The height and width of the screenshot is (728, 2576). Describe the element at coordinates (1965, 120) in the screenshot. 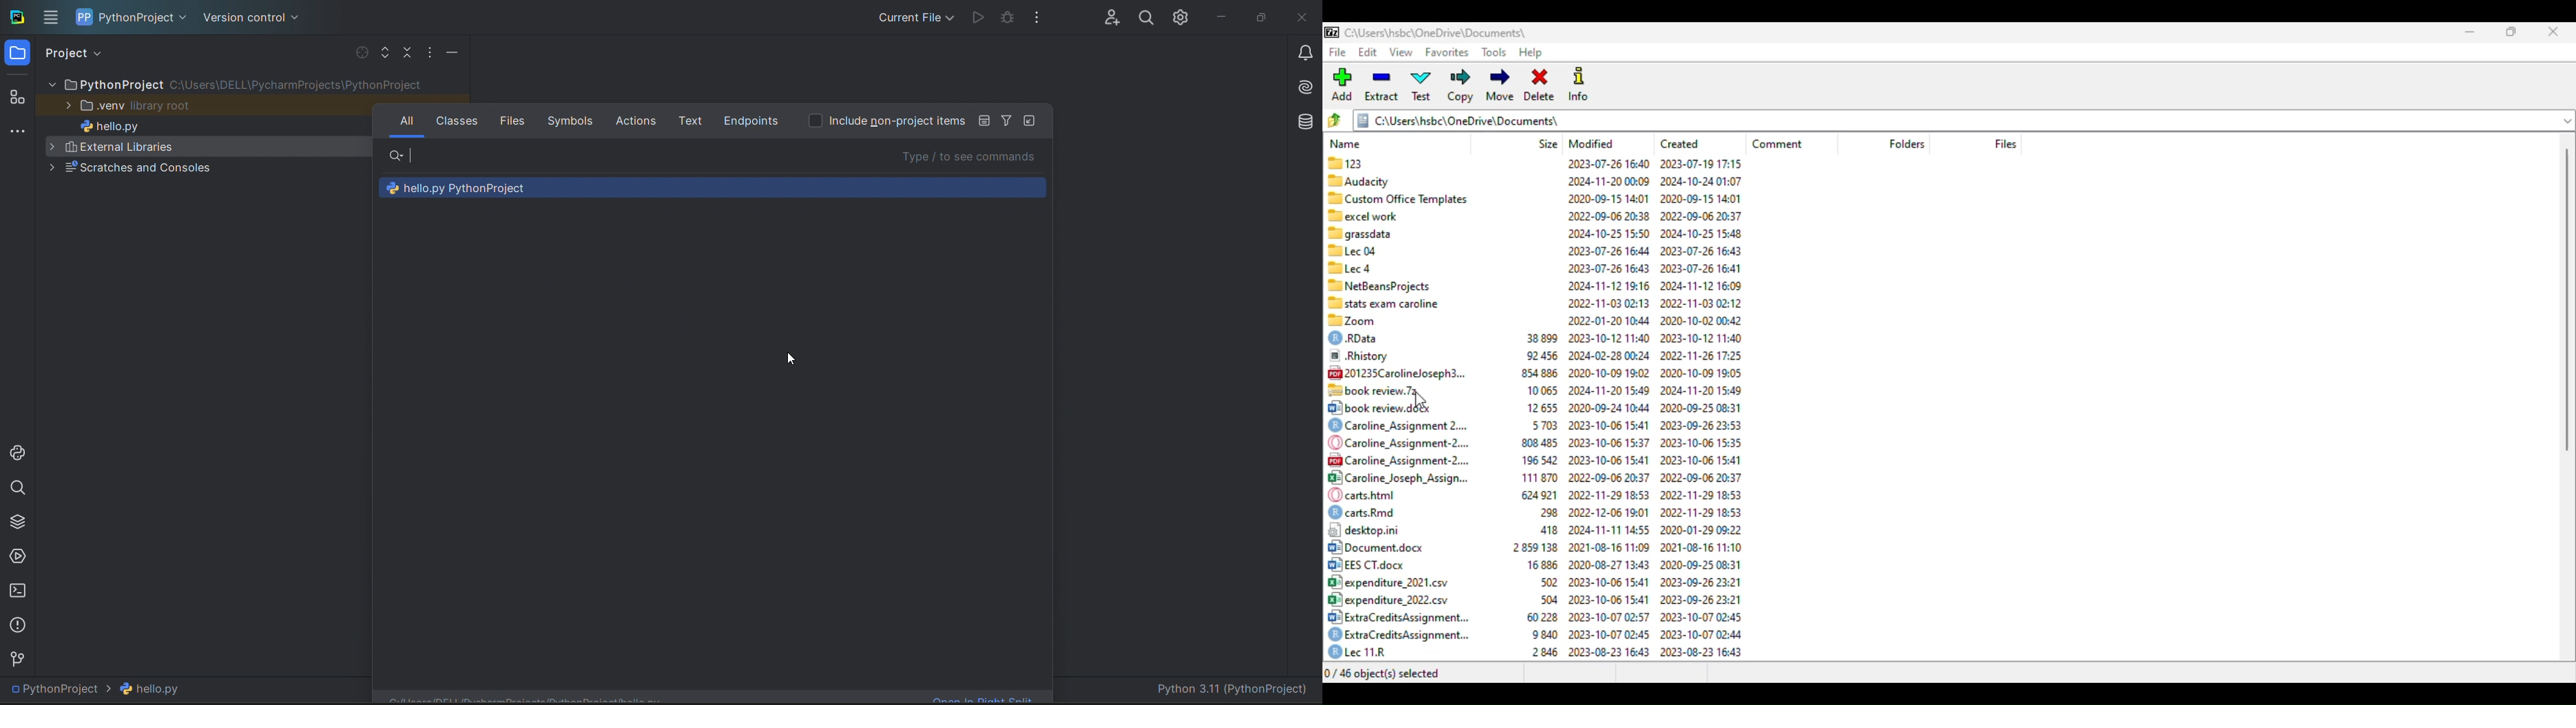

I see `current folder` at that location.